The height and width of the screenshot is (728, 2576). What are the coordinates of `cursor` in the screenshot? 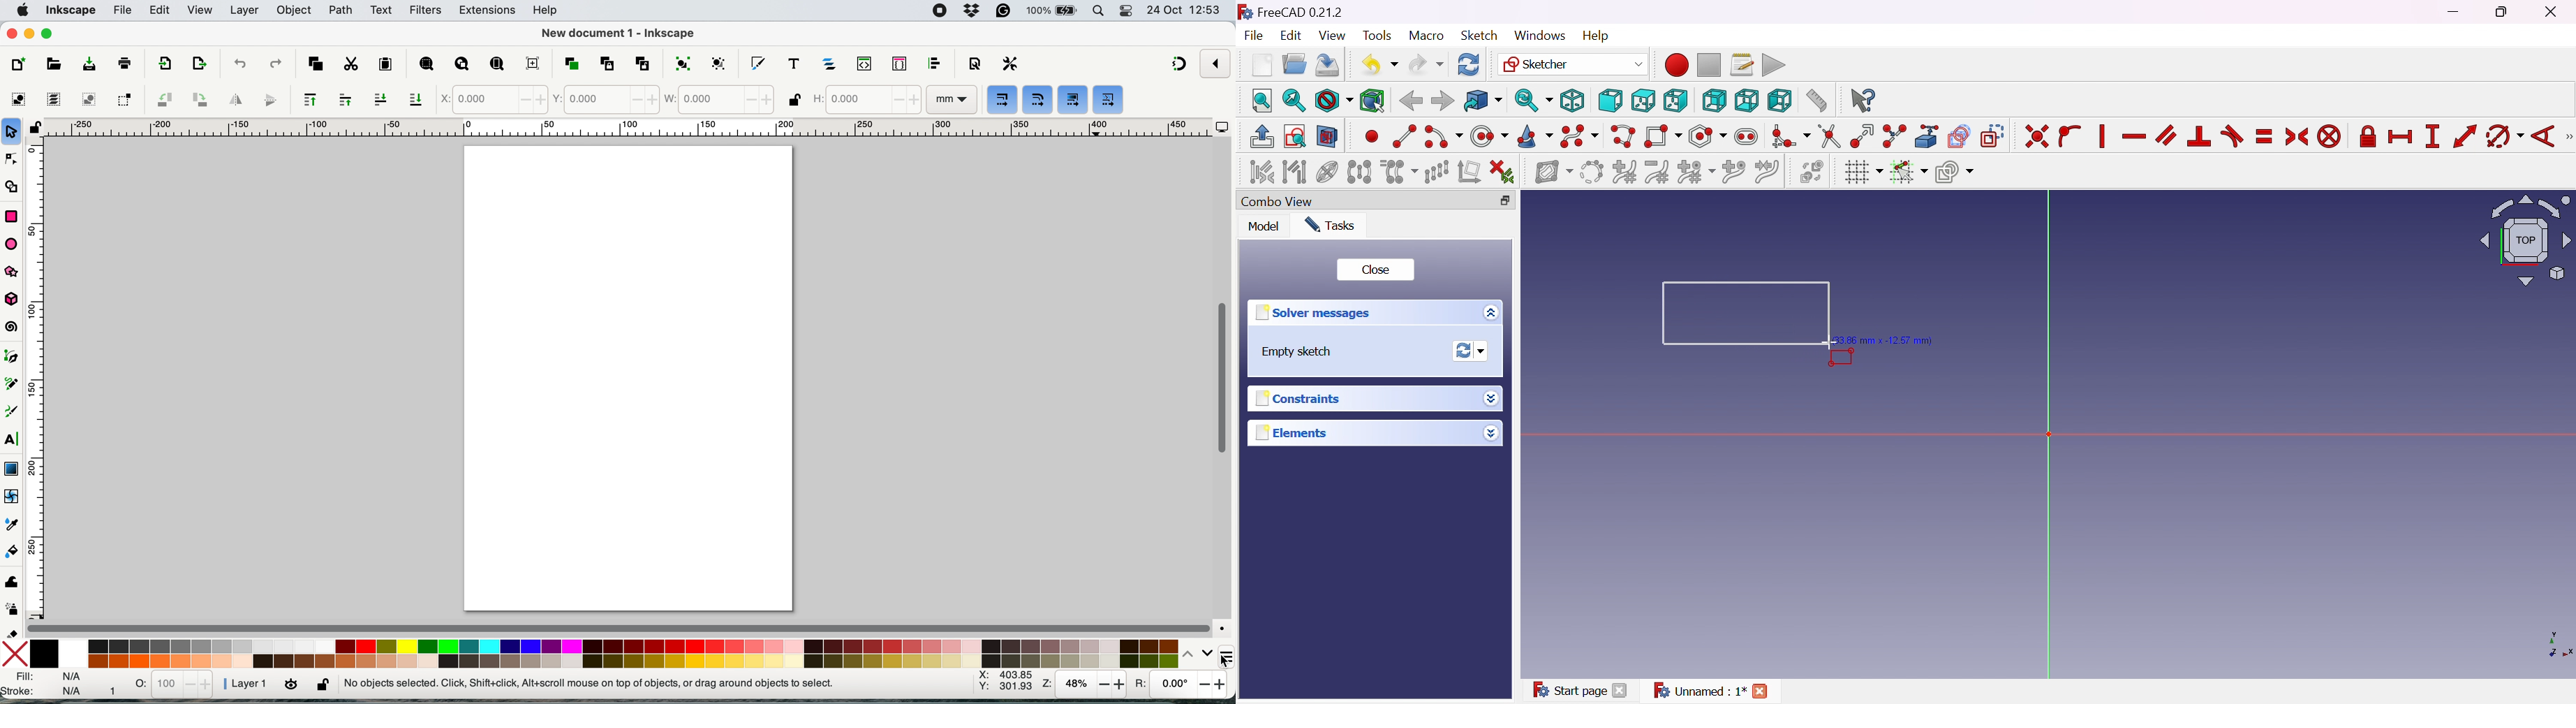 It's located at (1222, 661).